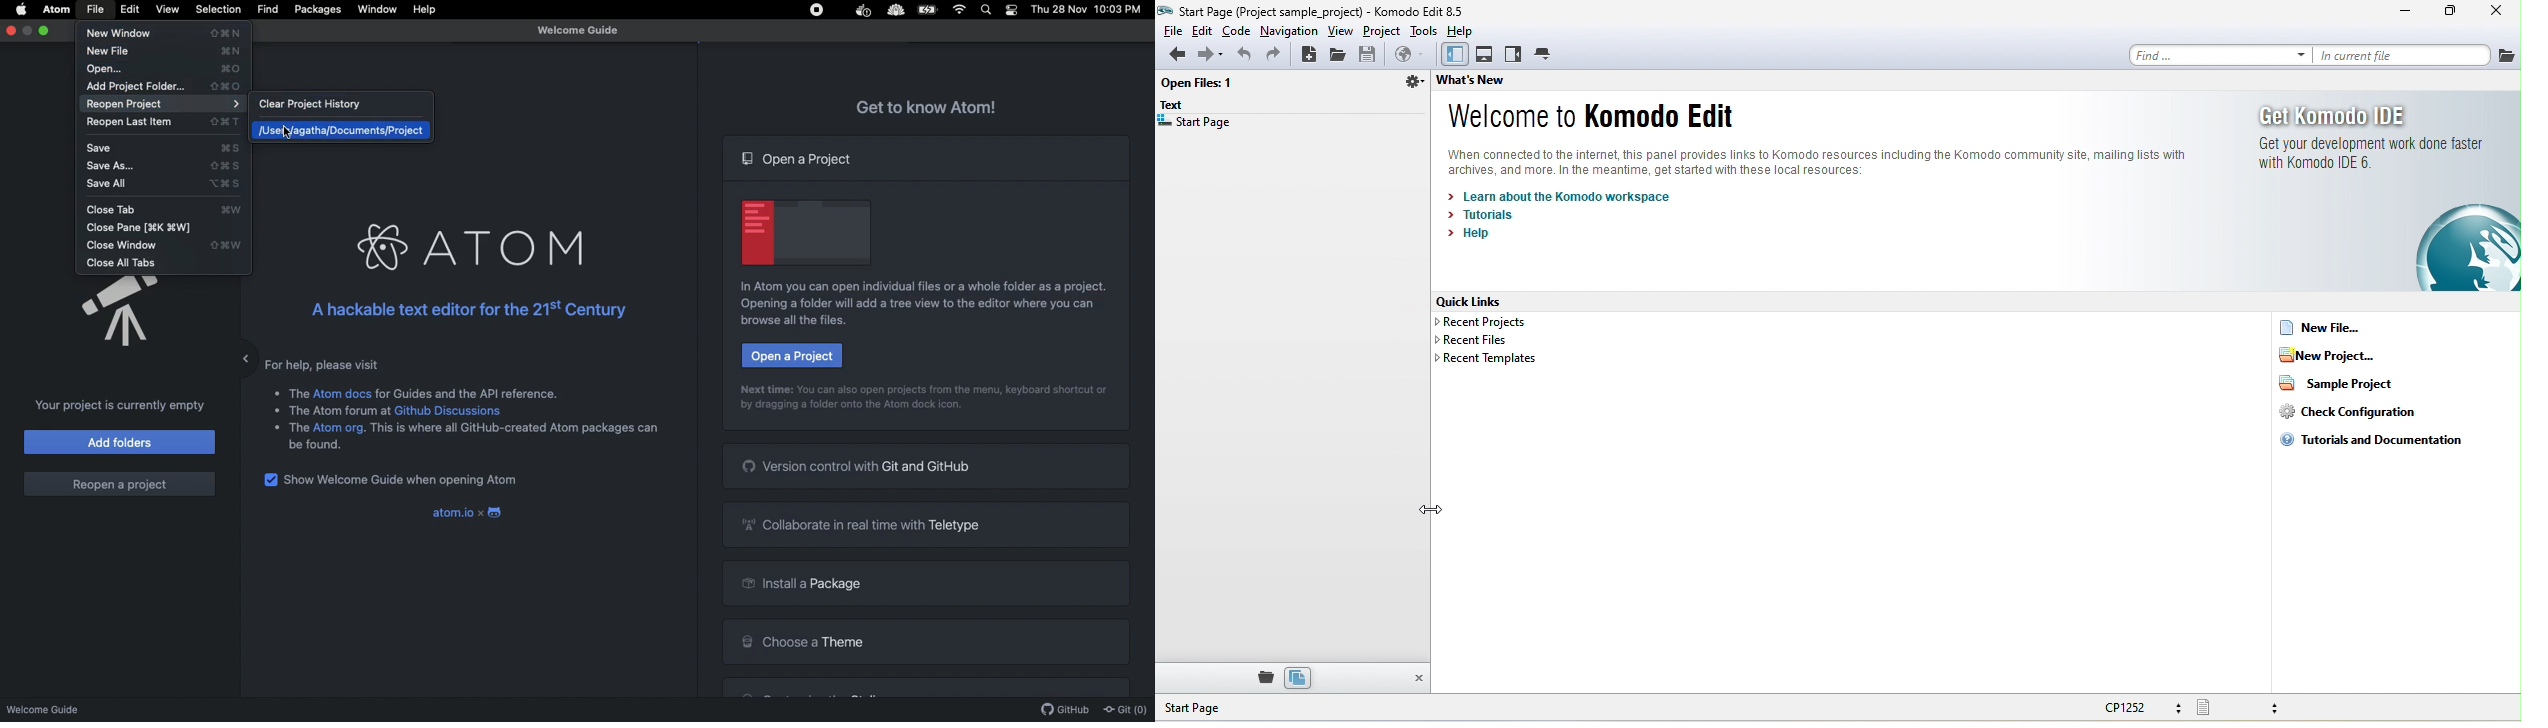 The width and height of the screenshot is (2548, 728). What do you see at coordinates (1486, 55) in the screenshot?
I see `bottom pane` at bounding box center [1486, 55].